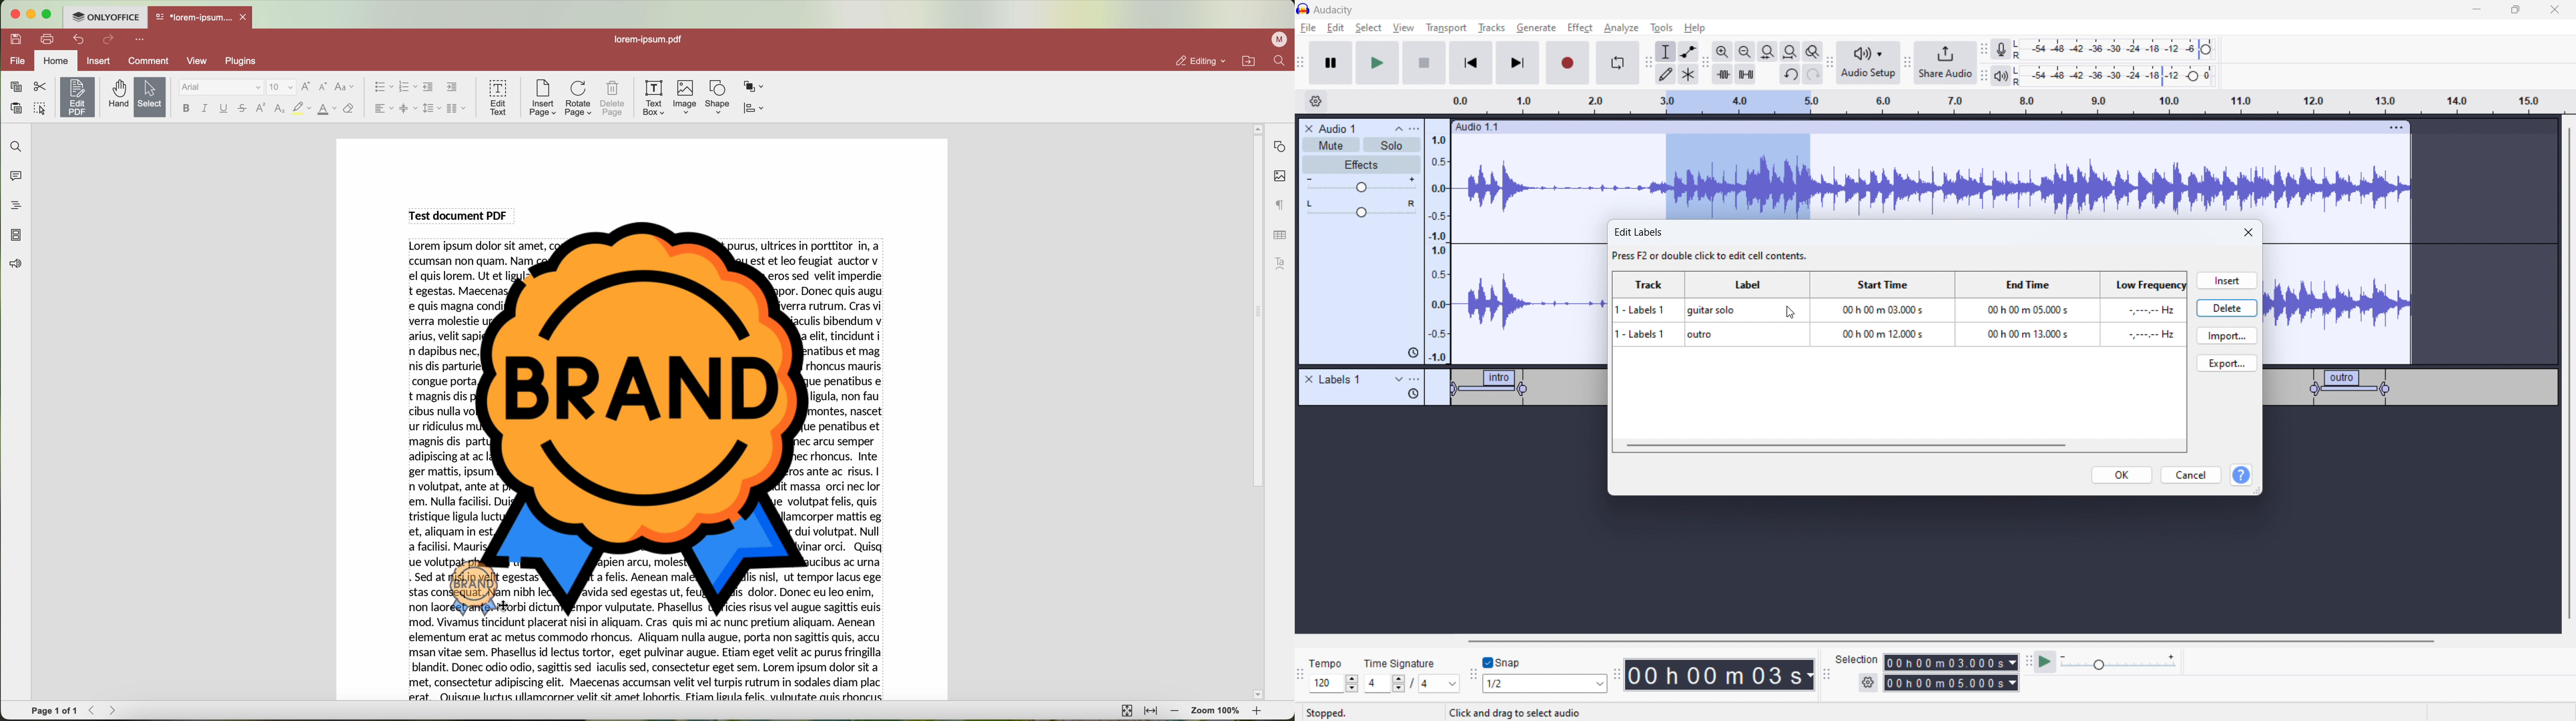 Image resolution: width=2576 pixels, height=728 pixels. What do you see at coordinates (1746, 74) in the screenshot?
I see `silence audio selection` at bounding box center [1746, 74].